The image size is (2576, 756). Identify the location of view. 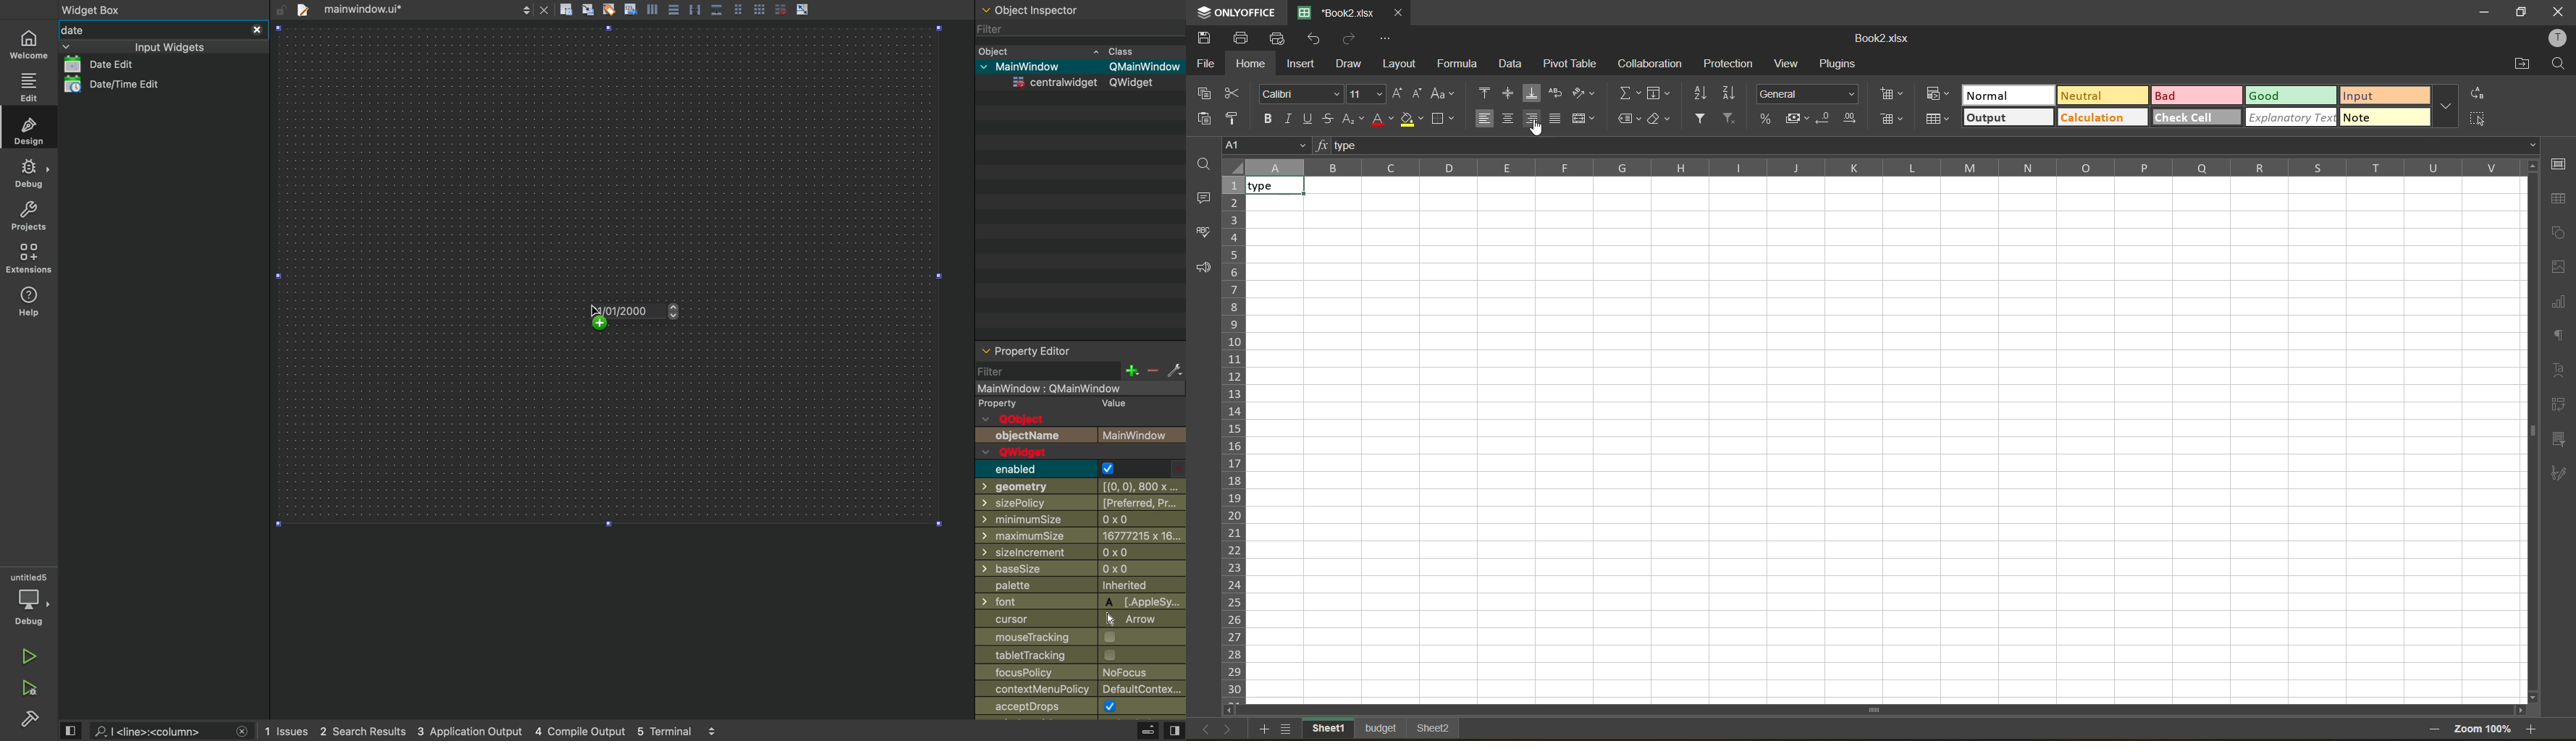
(1174, 729).